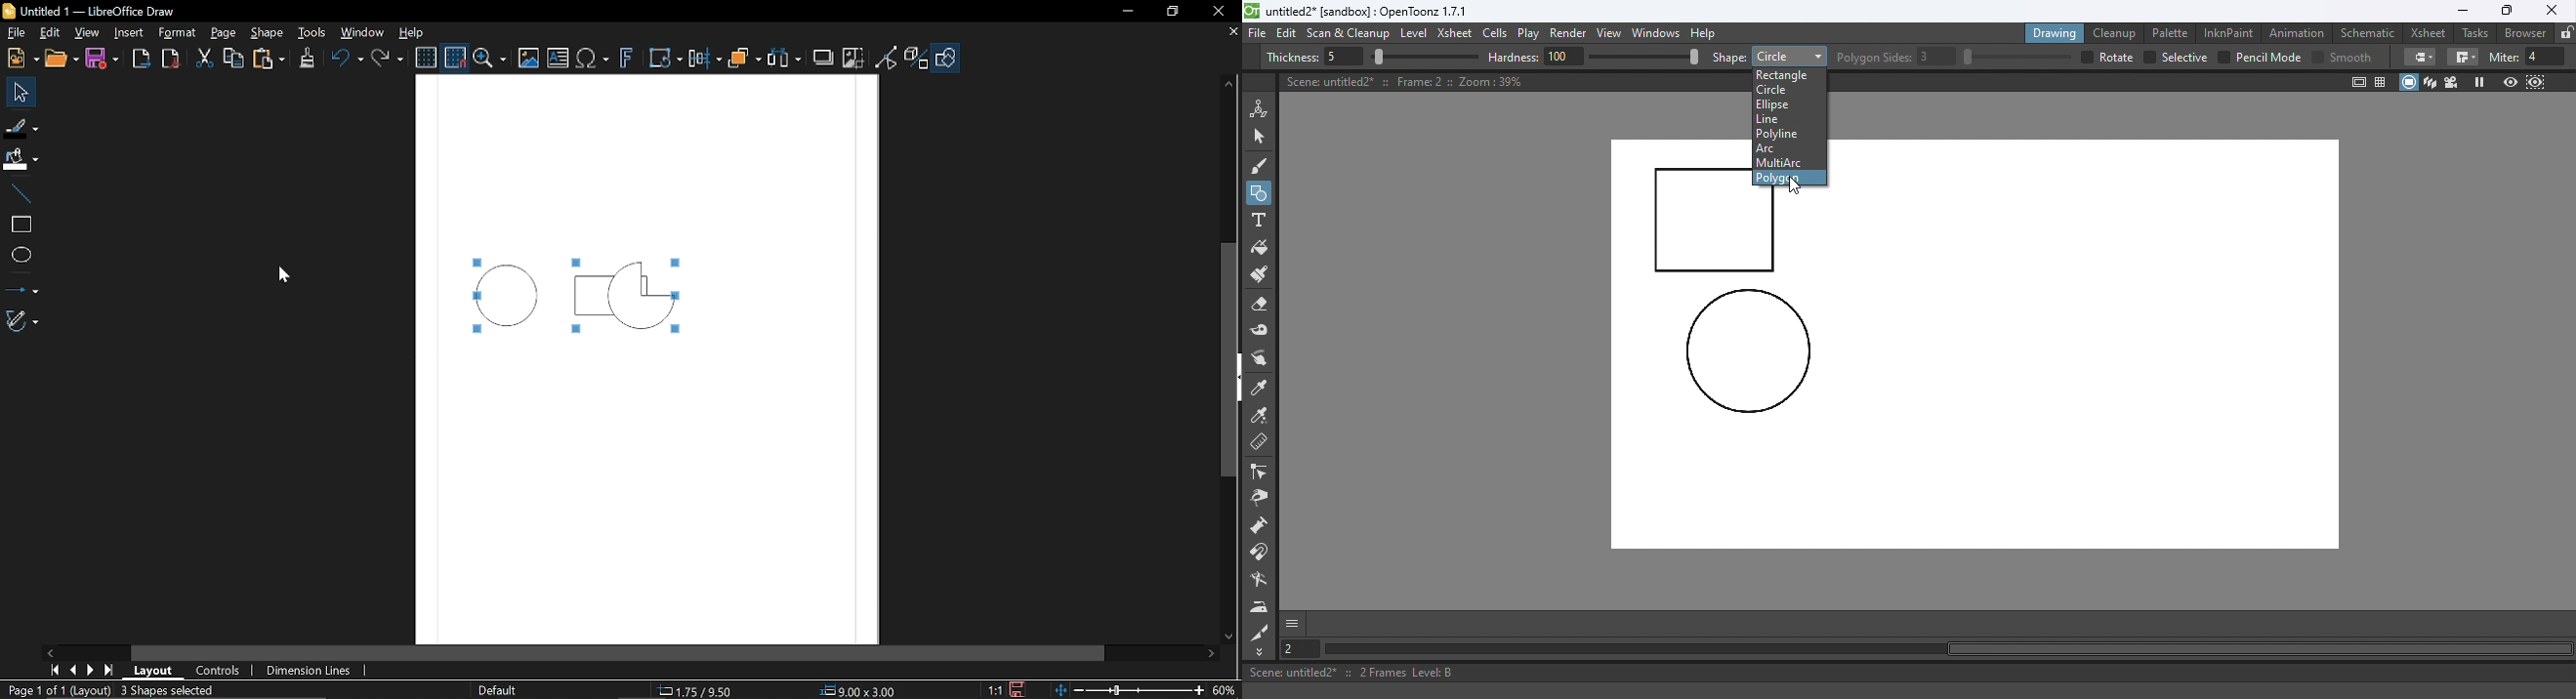 Image resolution: width=2576 pixels, height=700 pixels. I want to click on Fill Line , so click(21, 127).